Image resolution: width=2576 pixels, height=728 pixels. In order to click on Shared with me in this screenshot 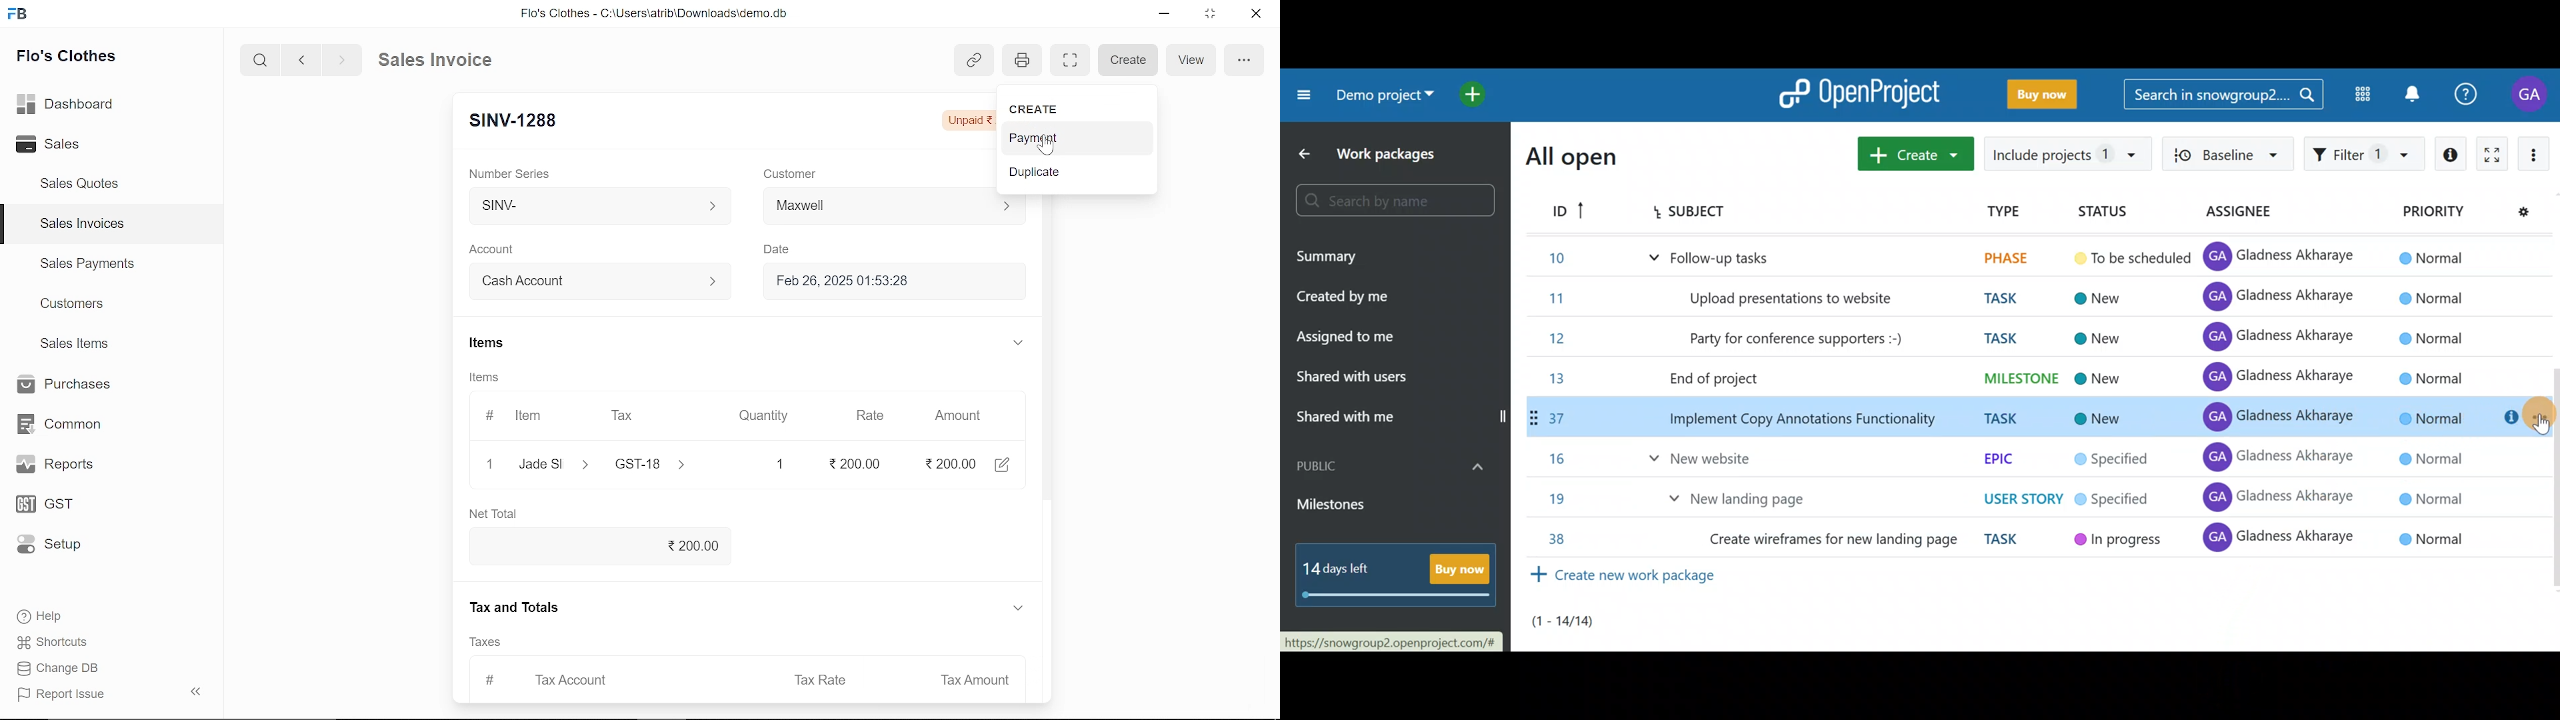, I will do `click(1401, 418)`.